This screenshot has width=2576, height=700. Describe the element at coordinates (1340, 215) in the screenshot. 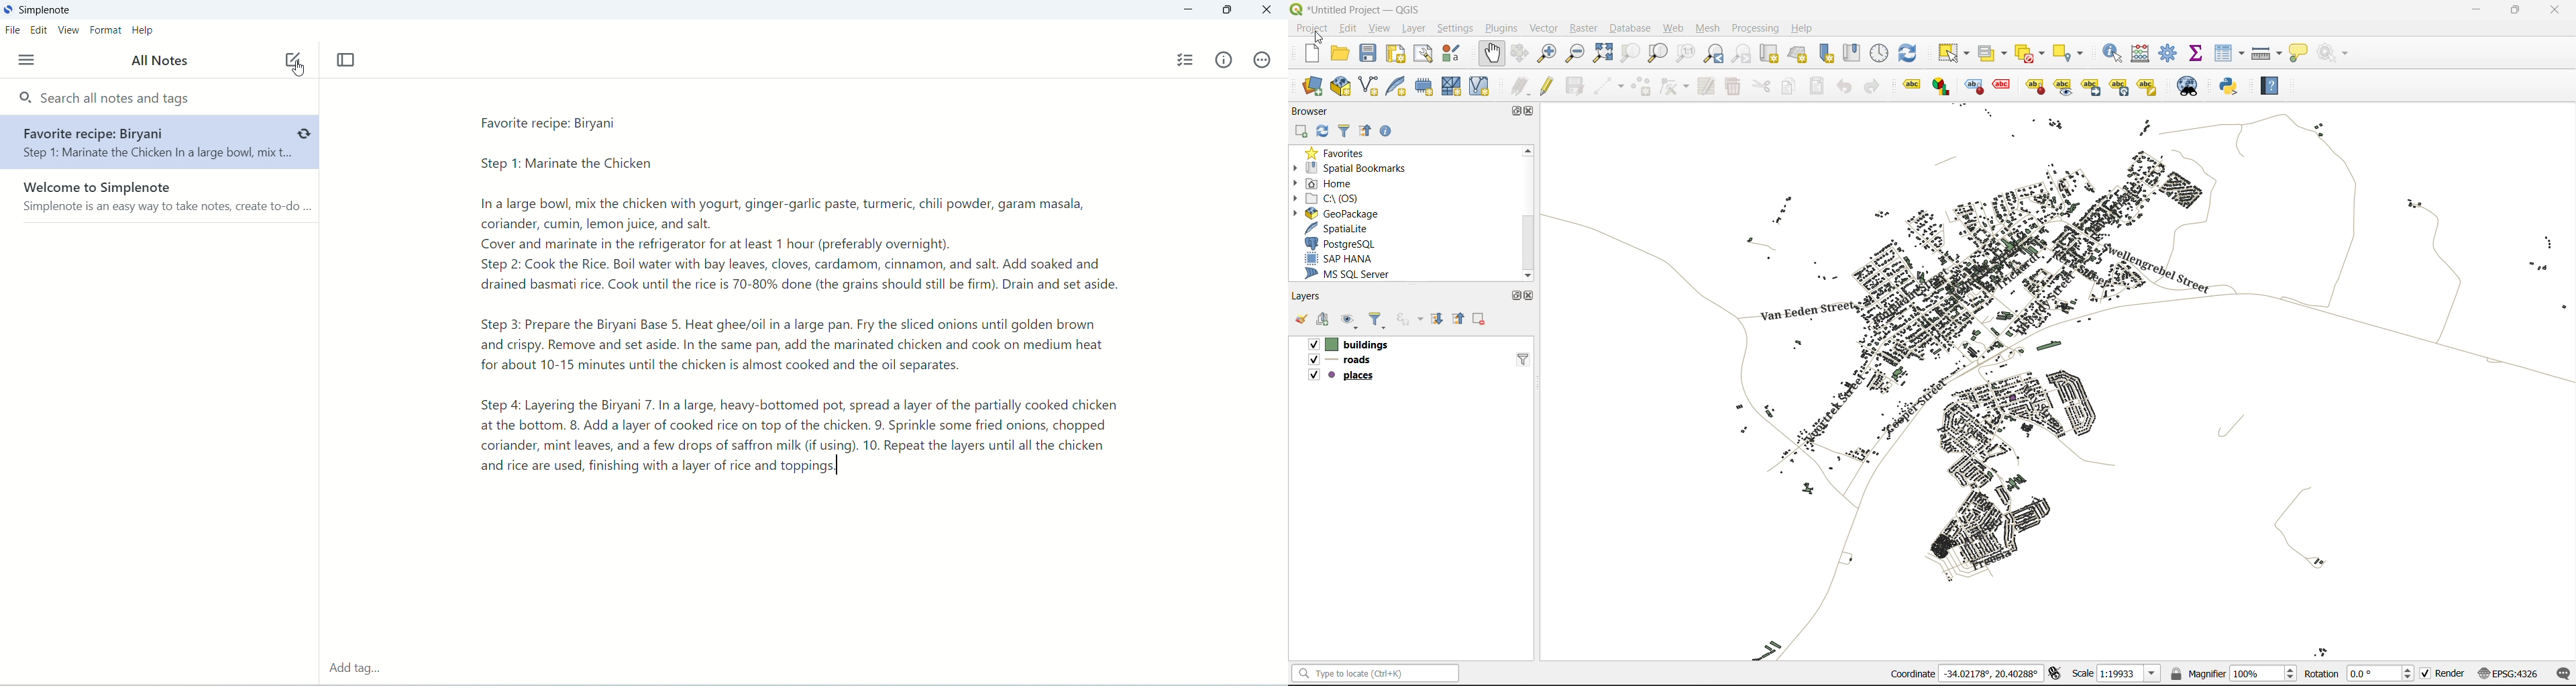

I see `geopackage` at that location.